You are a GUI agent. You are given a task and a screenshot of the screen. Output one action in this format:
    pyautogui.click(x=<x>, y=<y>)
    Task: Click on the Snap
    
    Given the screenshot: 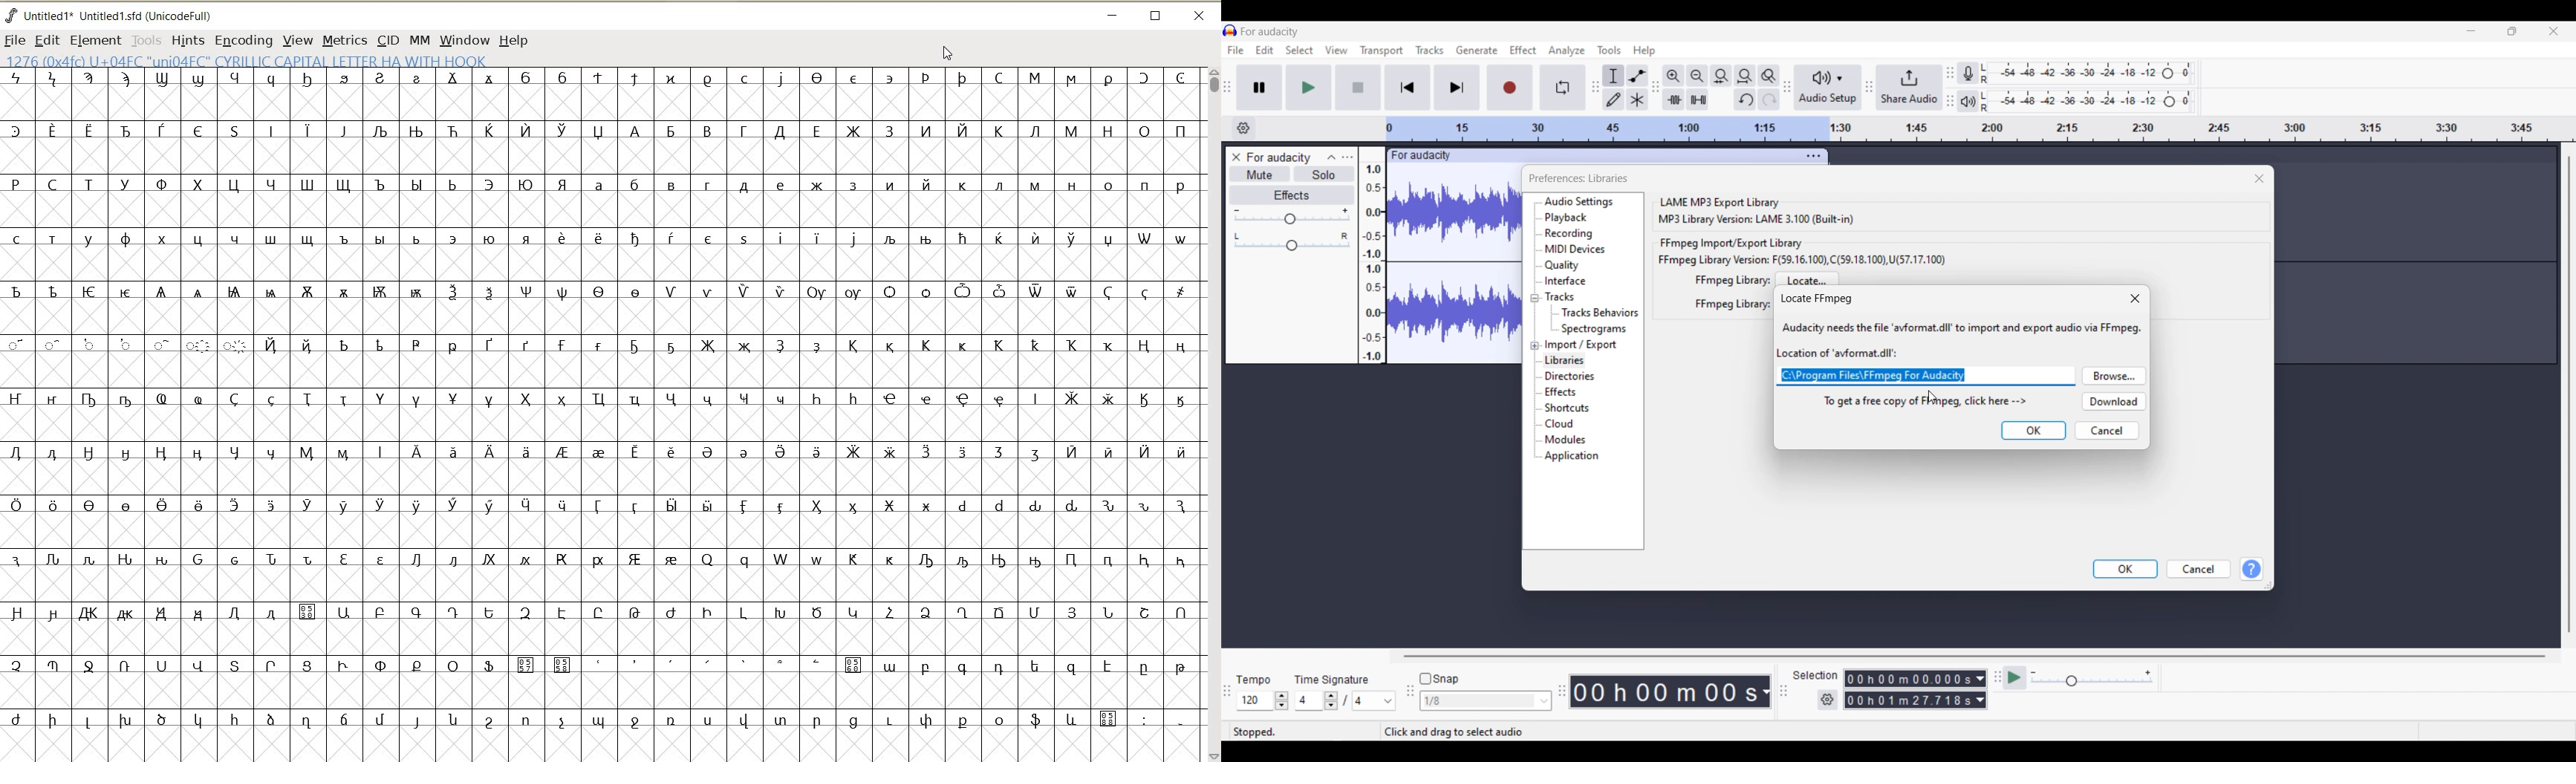 What is the action you would take?
    pyautogui.click(x=1439, y=678)
    